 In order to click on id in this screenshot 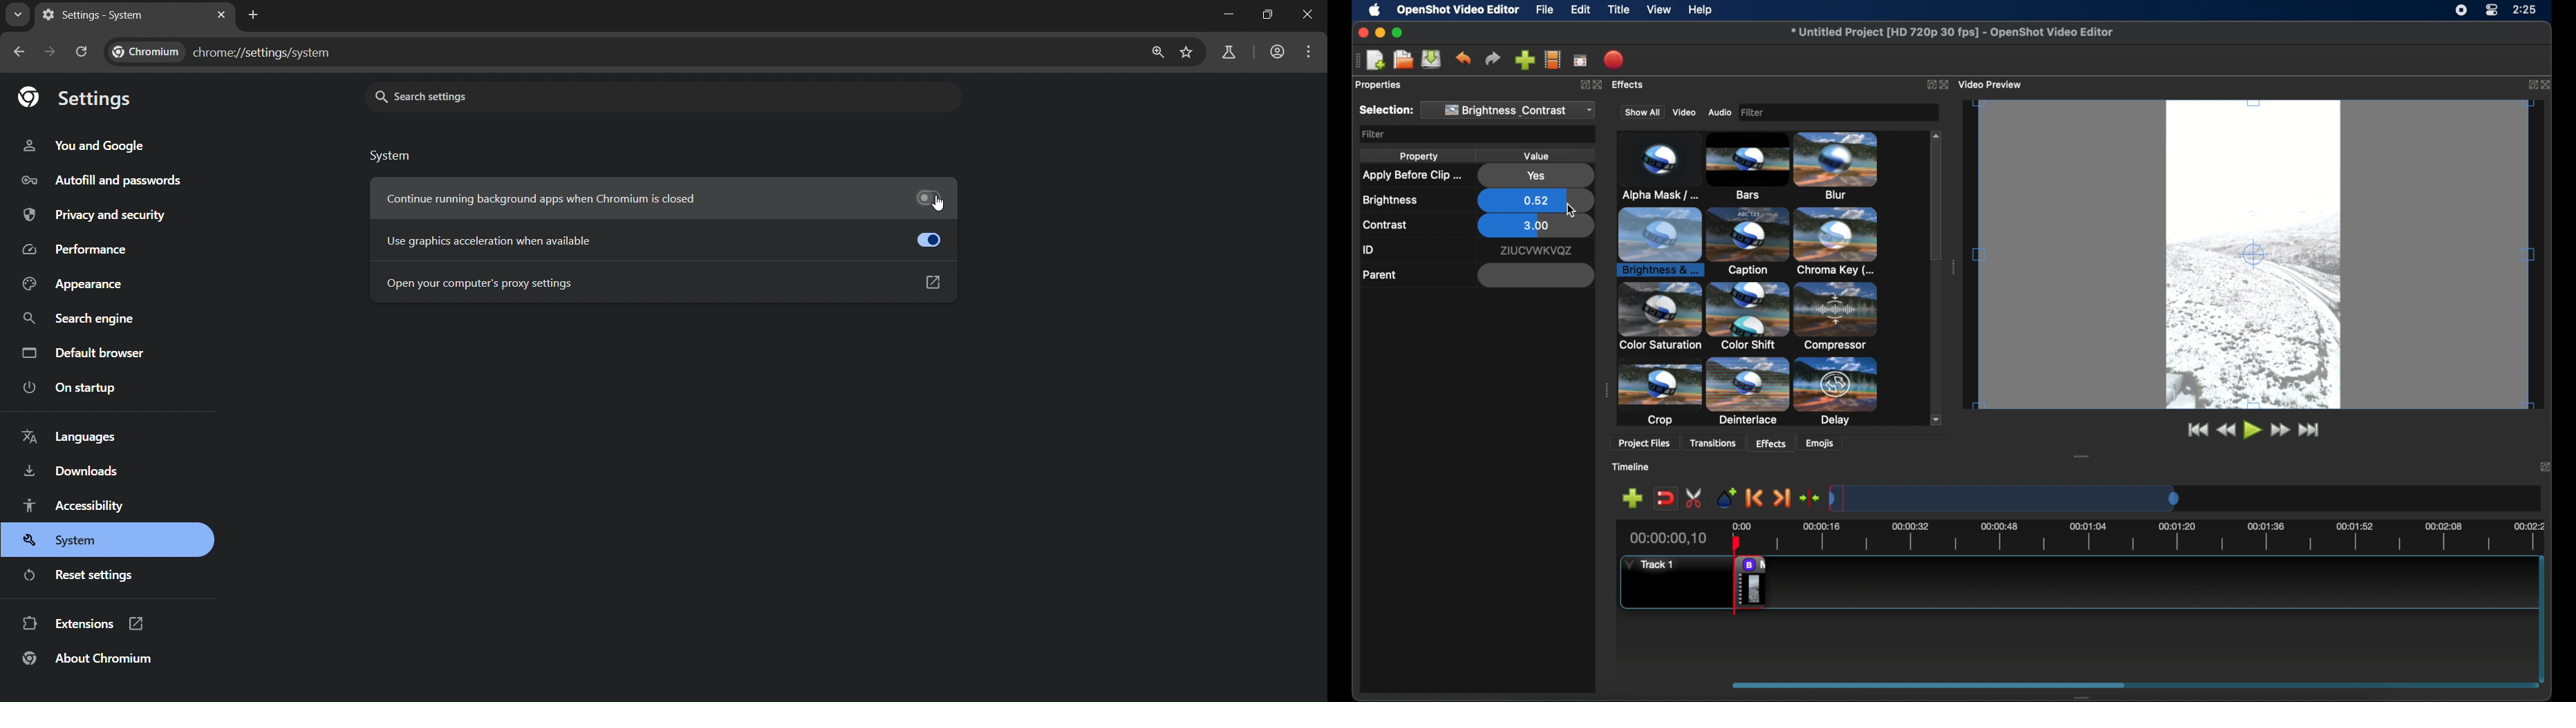, I will do `click(1369, 250)`.